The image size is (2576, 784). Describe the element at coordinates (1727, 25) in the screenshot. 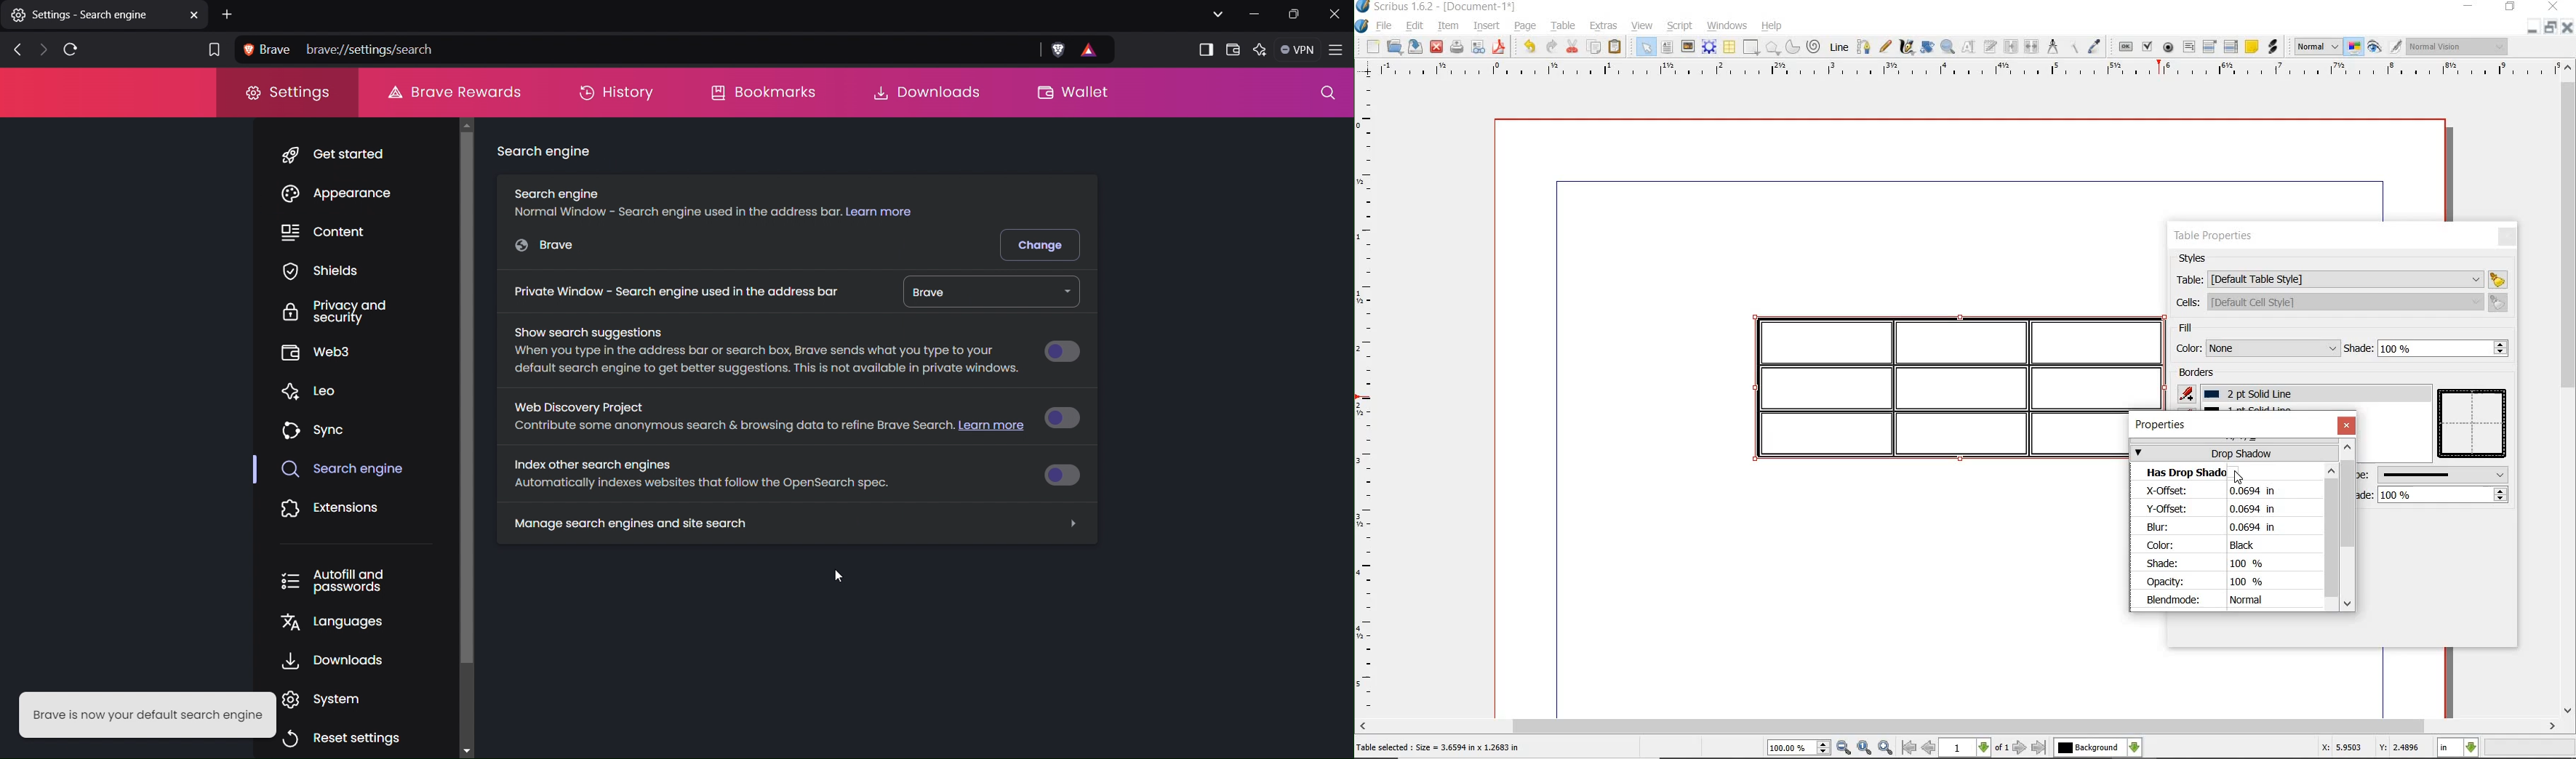

I see `windows` at that location.